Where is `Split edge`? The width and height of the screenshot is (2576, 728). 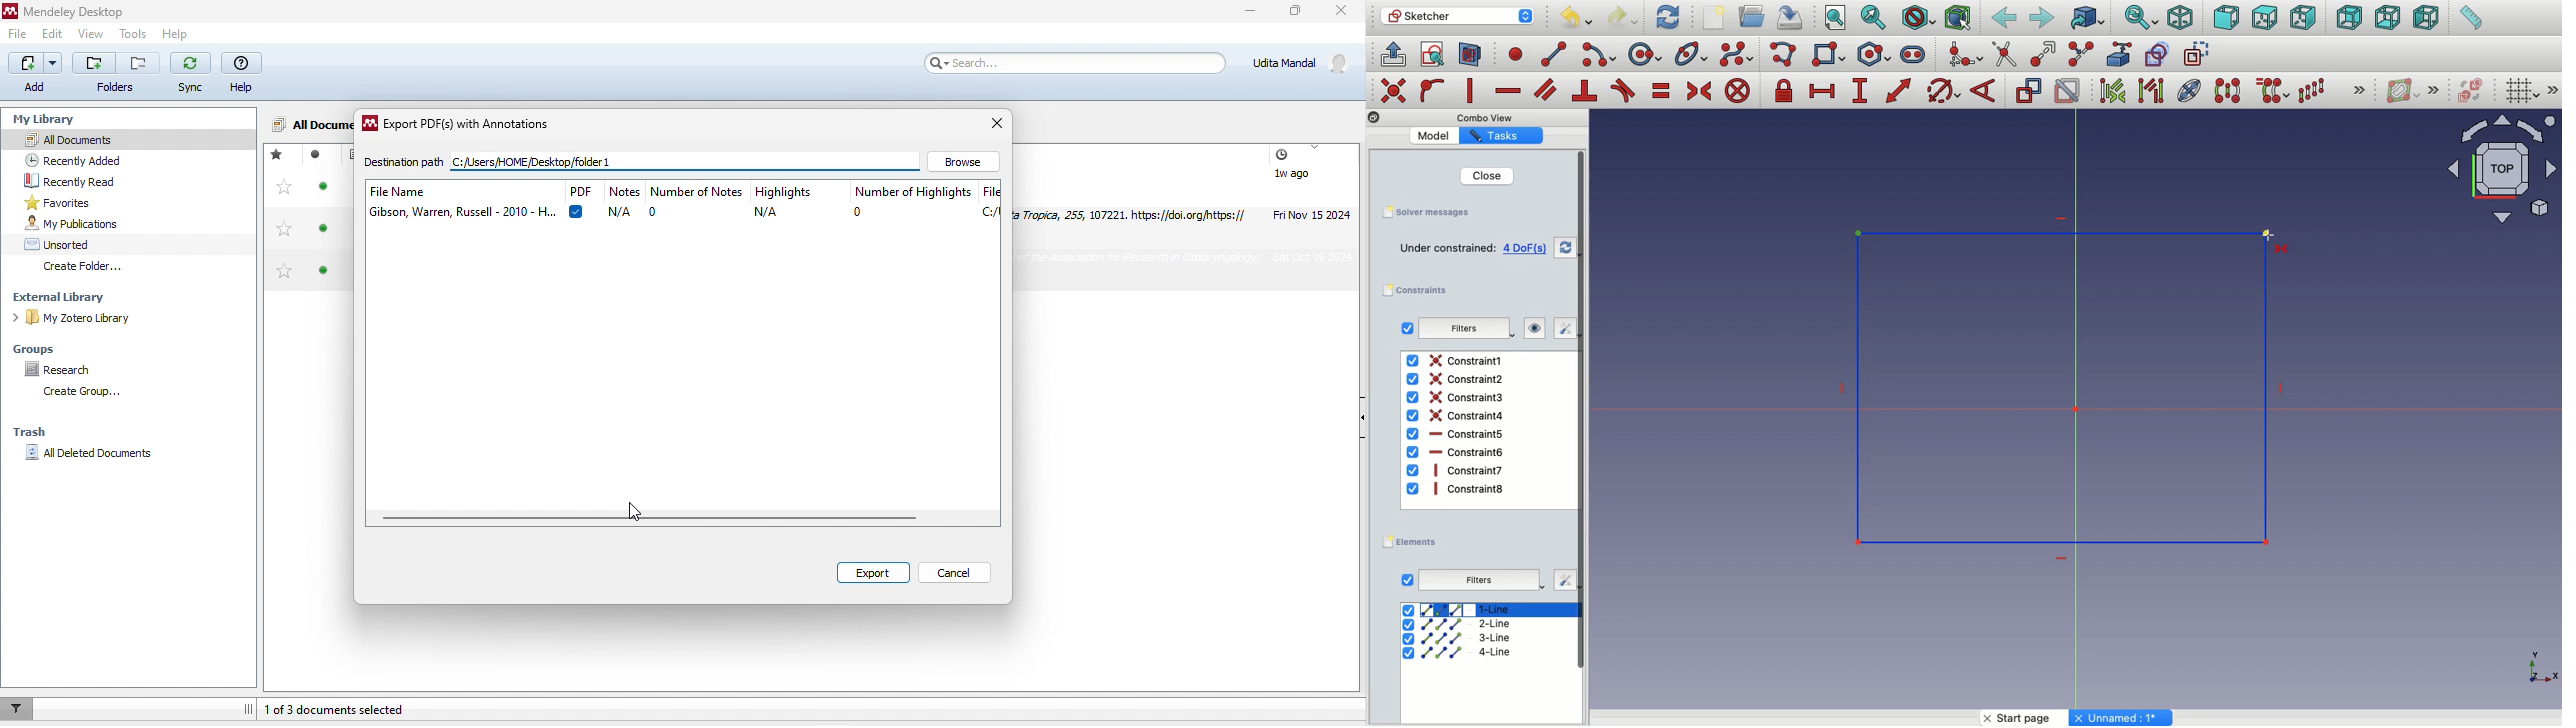 Split edge is located at coordinates (2080, 55).